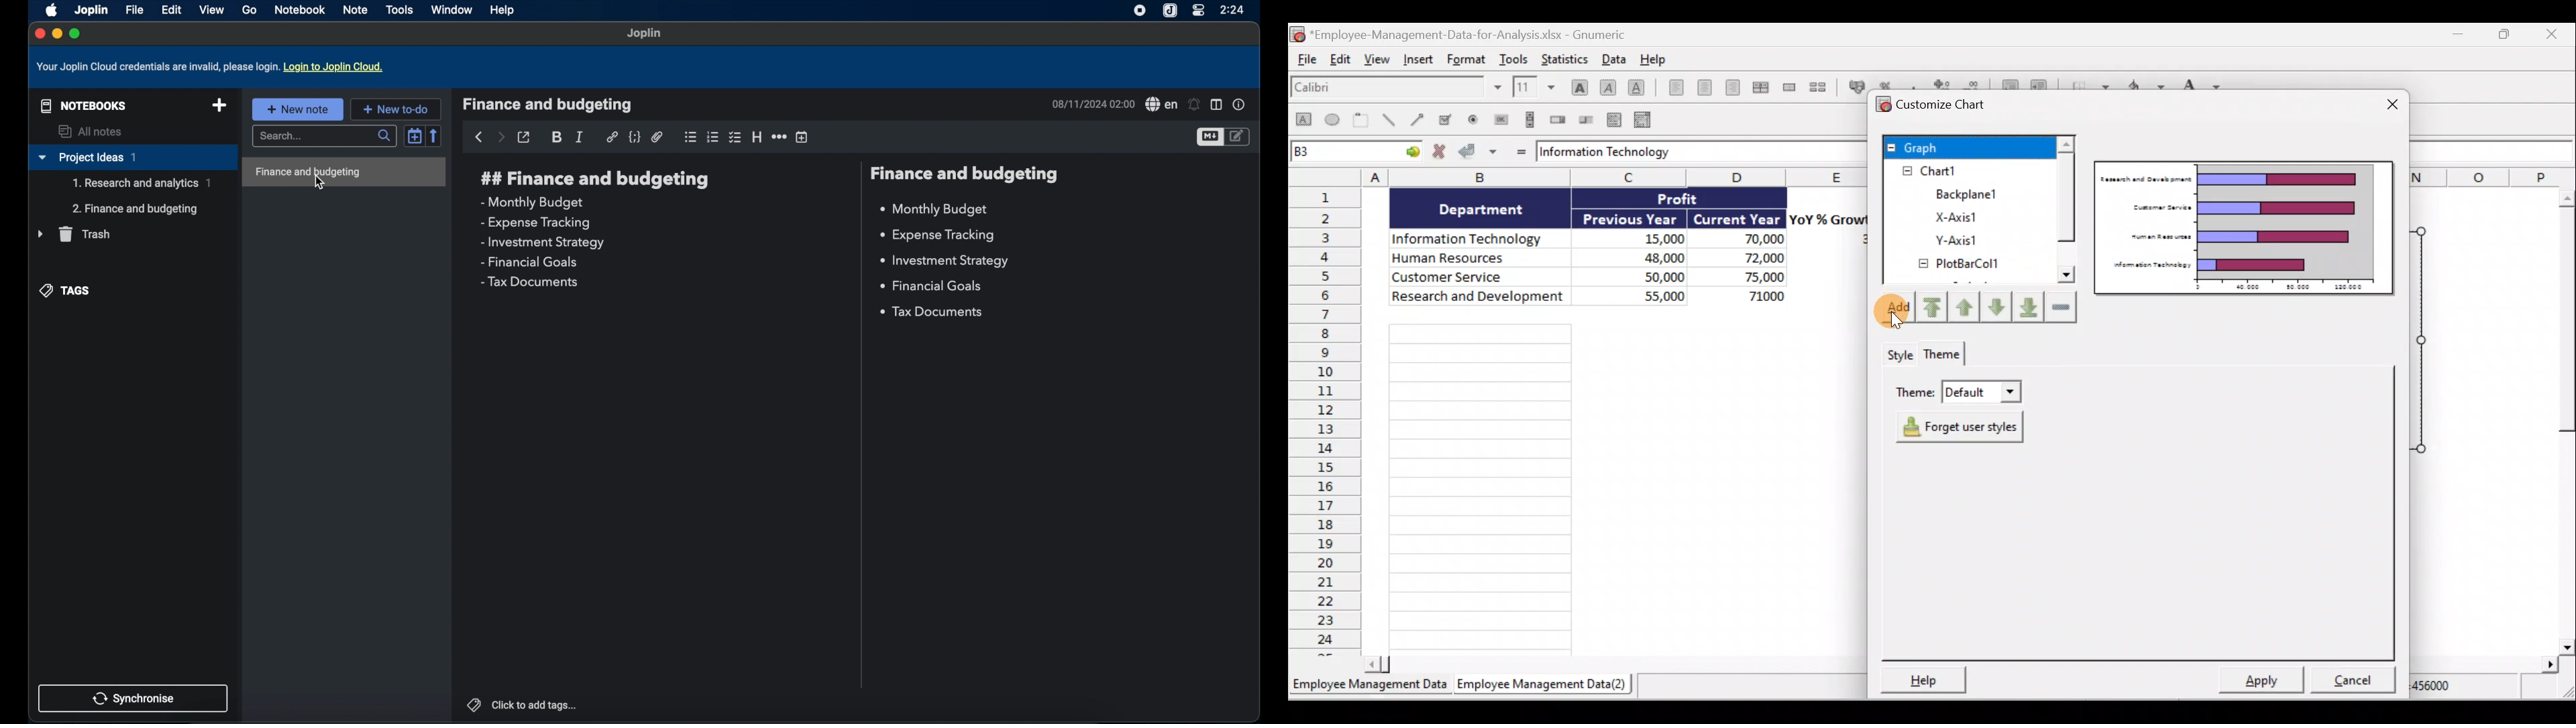 Image resolution: width=2576 pixels, height=728 pixels. Describe the element at coordinates (1705, 89) in the screenshot. I see `Centre horizontally` at that location.